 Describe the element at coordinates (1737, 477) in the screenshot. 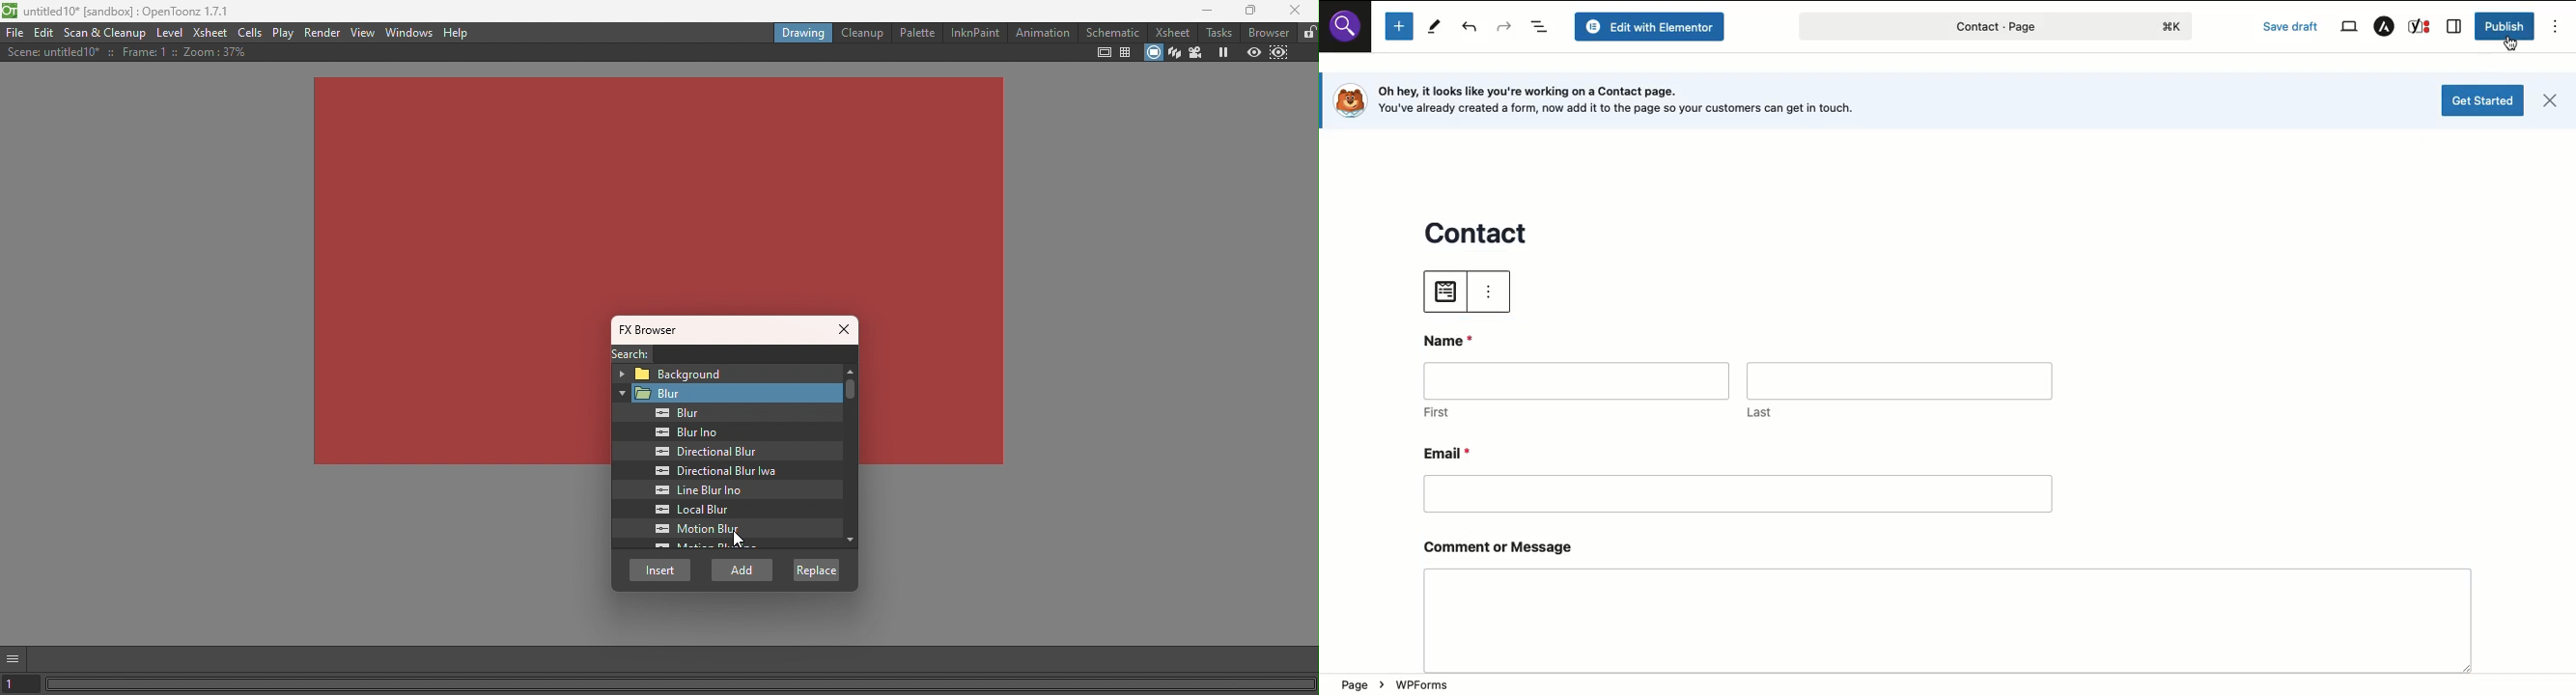

I see `Email*` at that location.